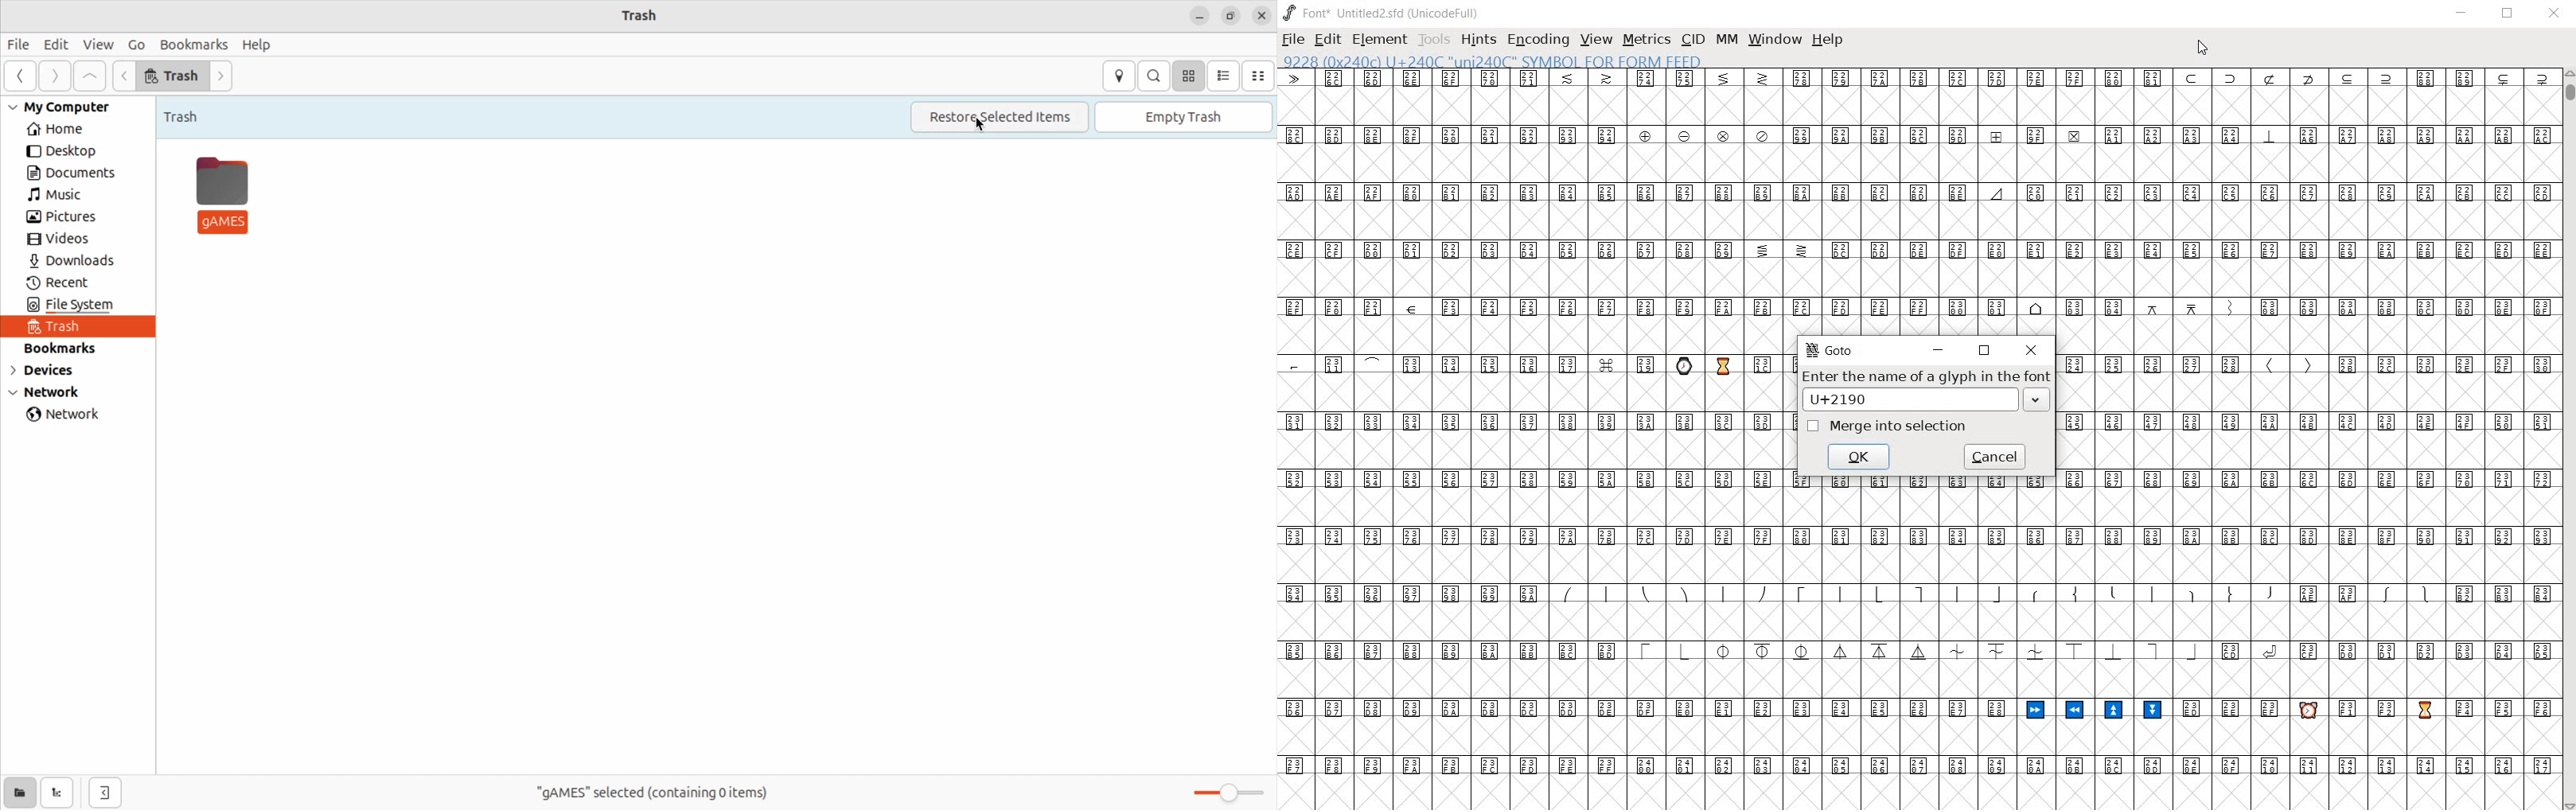  What do you see at coordinates (1222, 792) in the screenshot?
I see `toggle bar` at bounding box center [1222, 792].